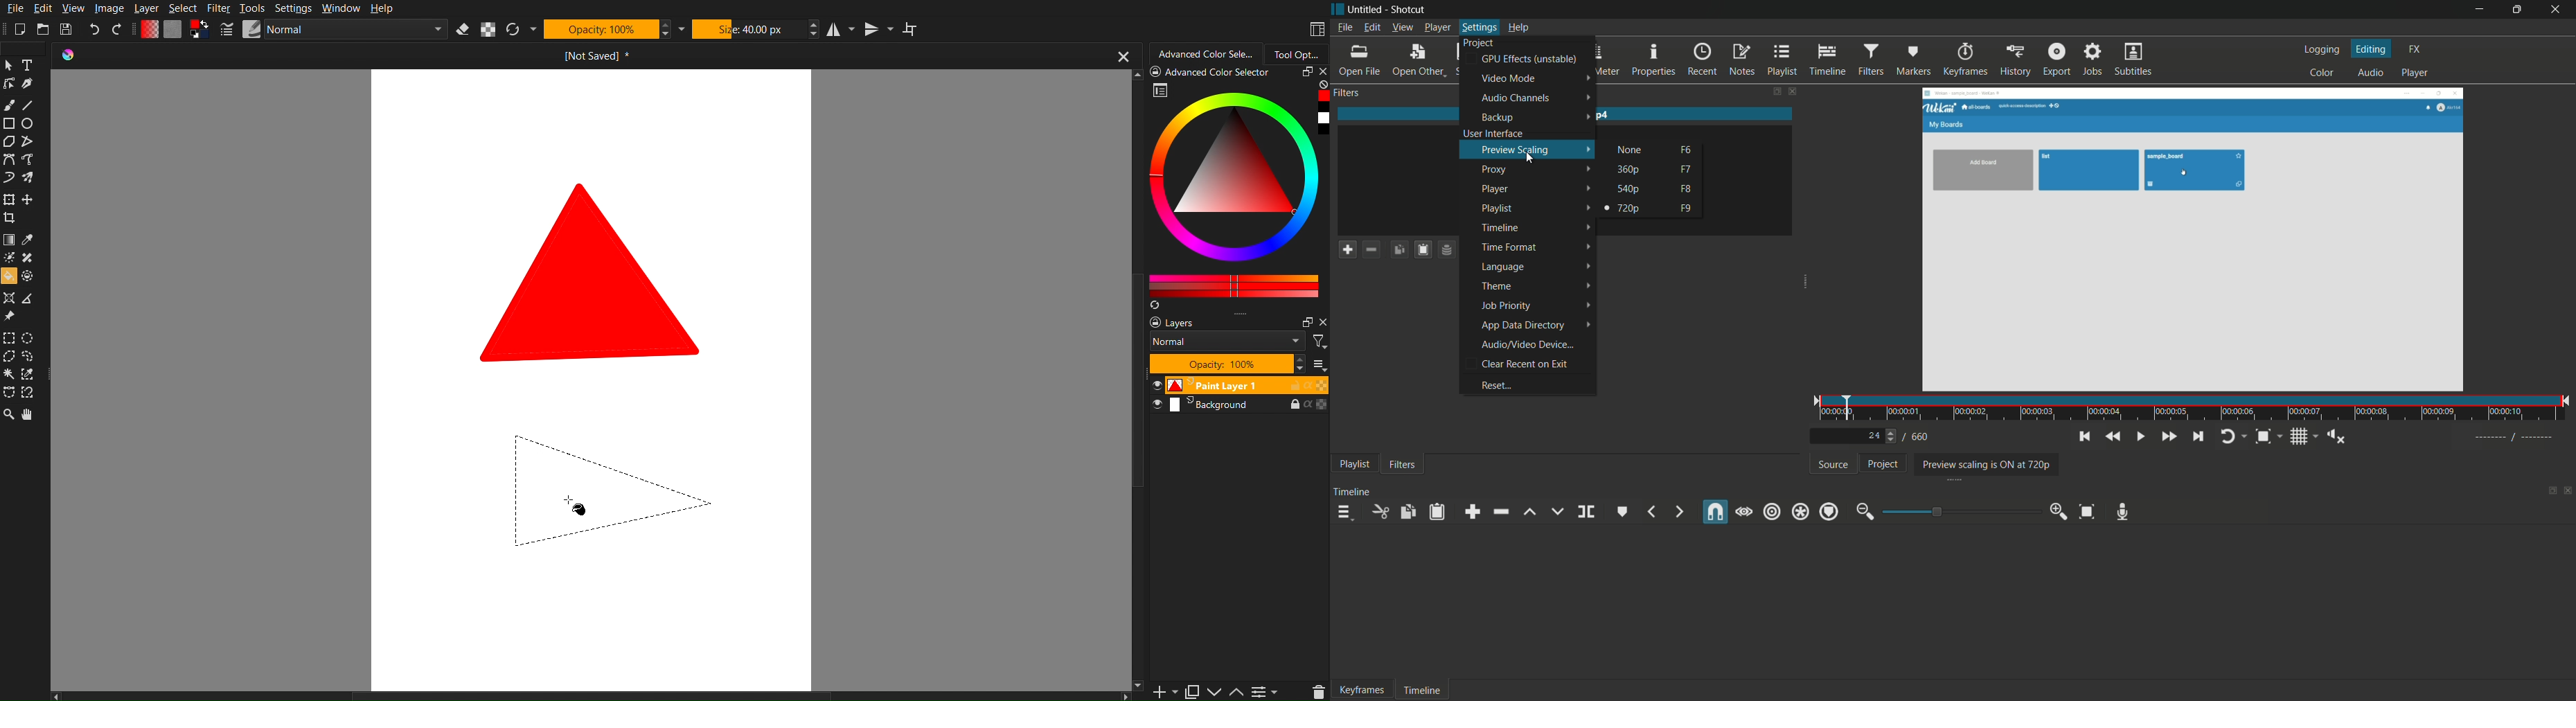 This screenshot has width=2576, height=728. What do you see at coordinates (1344, 250) in the screenshot?
I see `add a filter` at bounding box center [1344, 250].